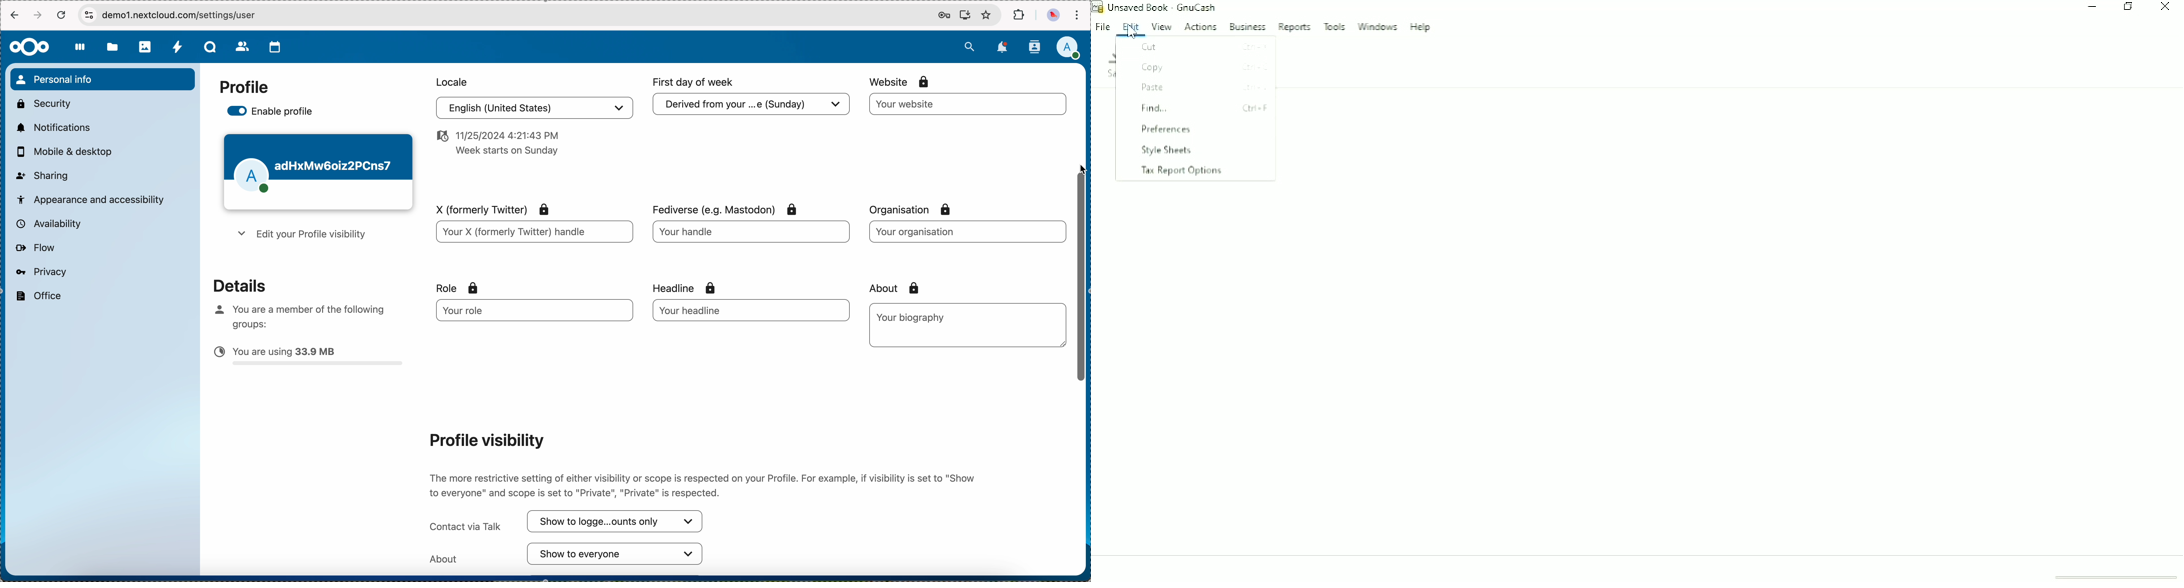 The image size is (2184, 588). I want to click on organisation, so click(916, 209).